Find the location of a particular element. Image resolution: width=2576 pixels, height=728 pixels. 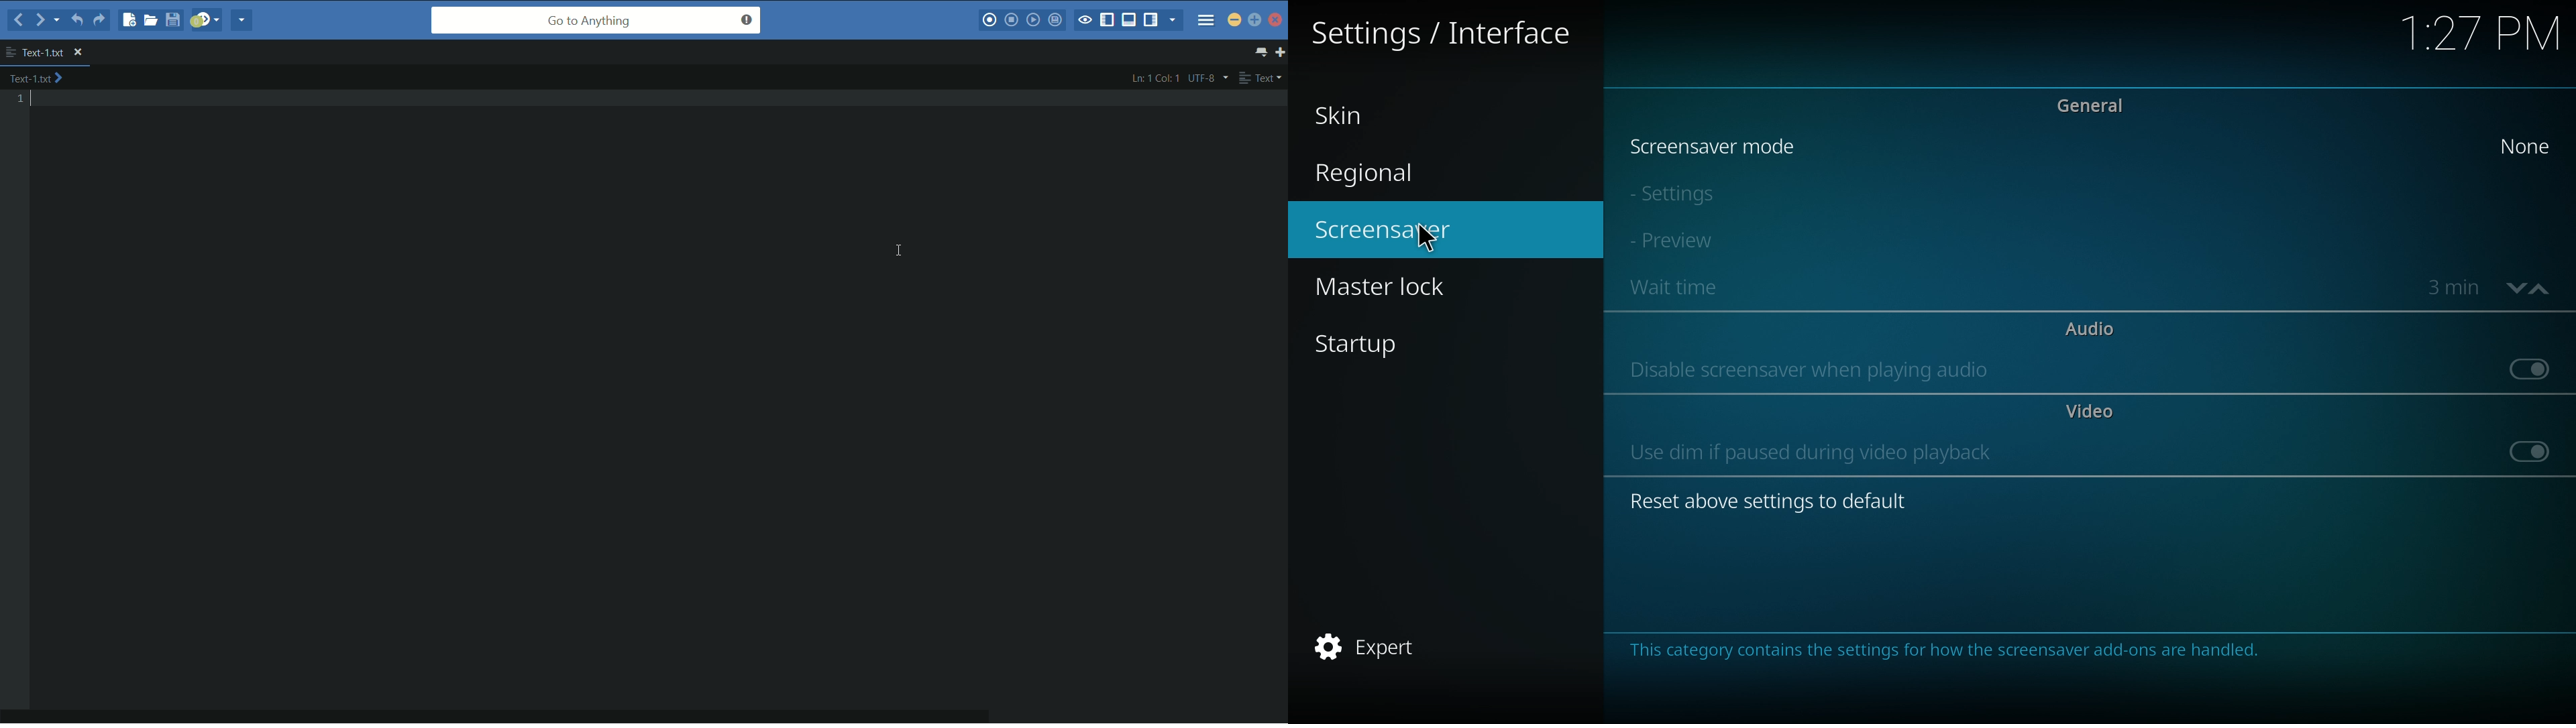

time is located at coordinates (2481, 35).